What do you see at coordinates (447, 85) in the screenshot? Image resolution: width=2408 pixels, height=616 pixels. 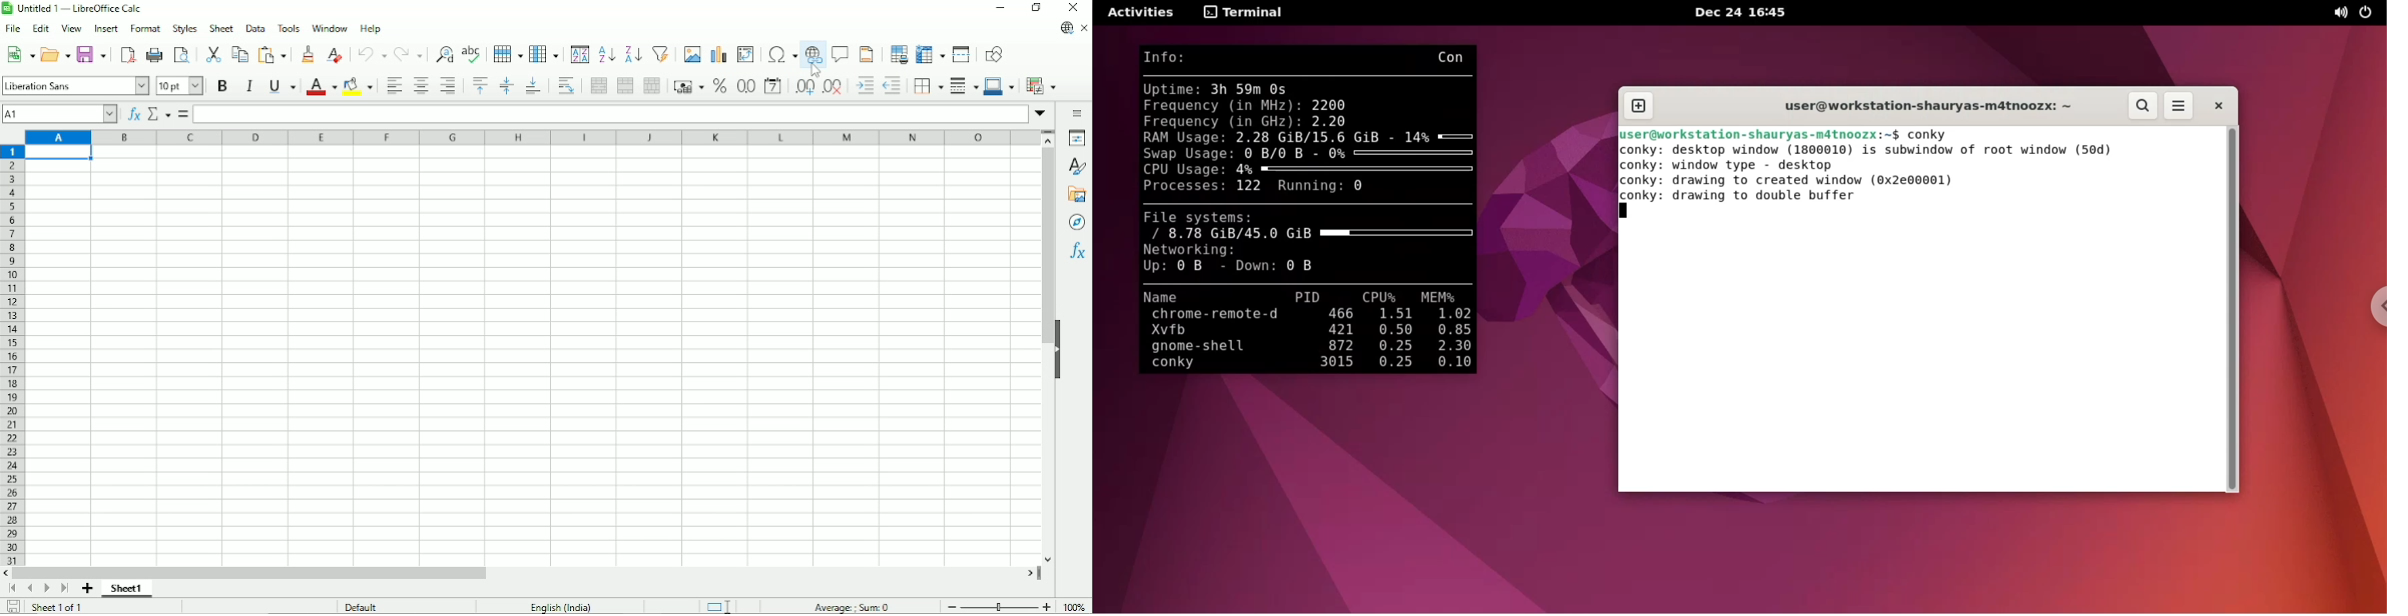 I see `Align right` at bounding box center [447, 85].